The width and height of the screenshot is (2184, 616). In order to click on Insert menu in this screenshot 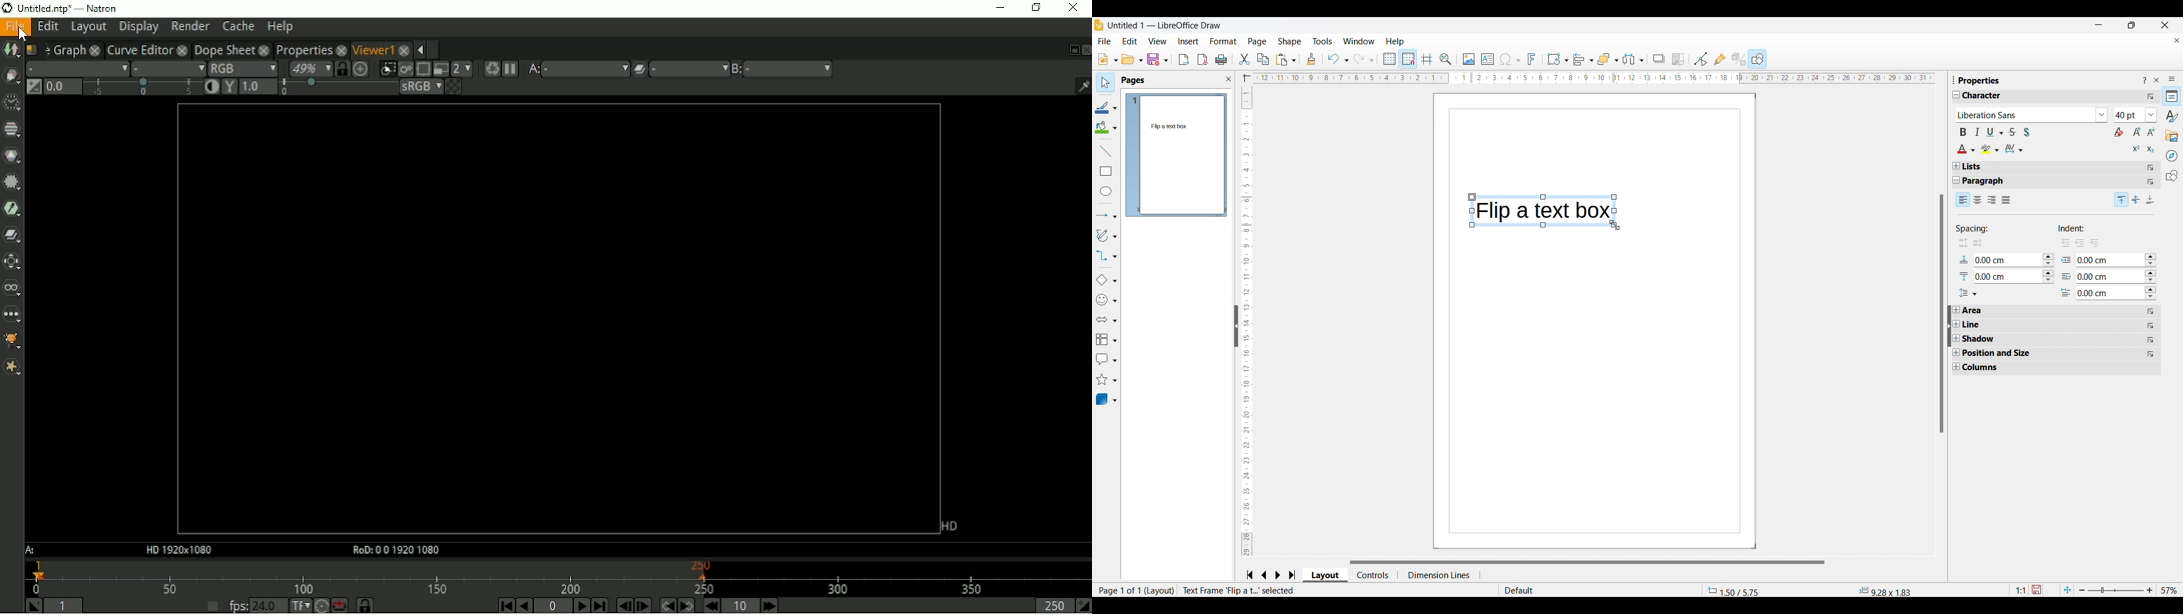, I will do `click(1189, 42)`.